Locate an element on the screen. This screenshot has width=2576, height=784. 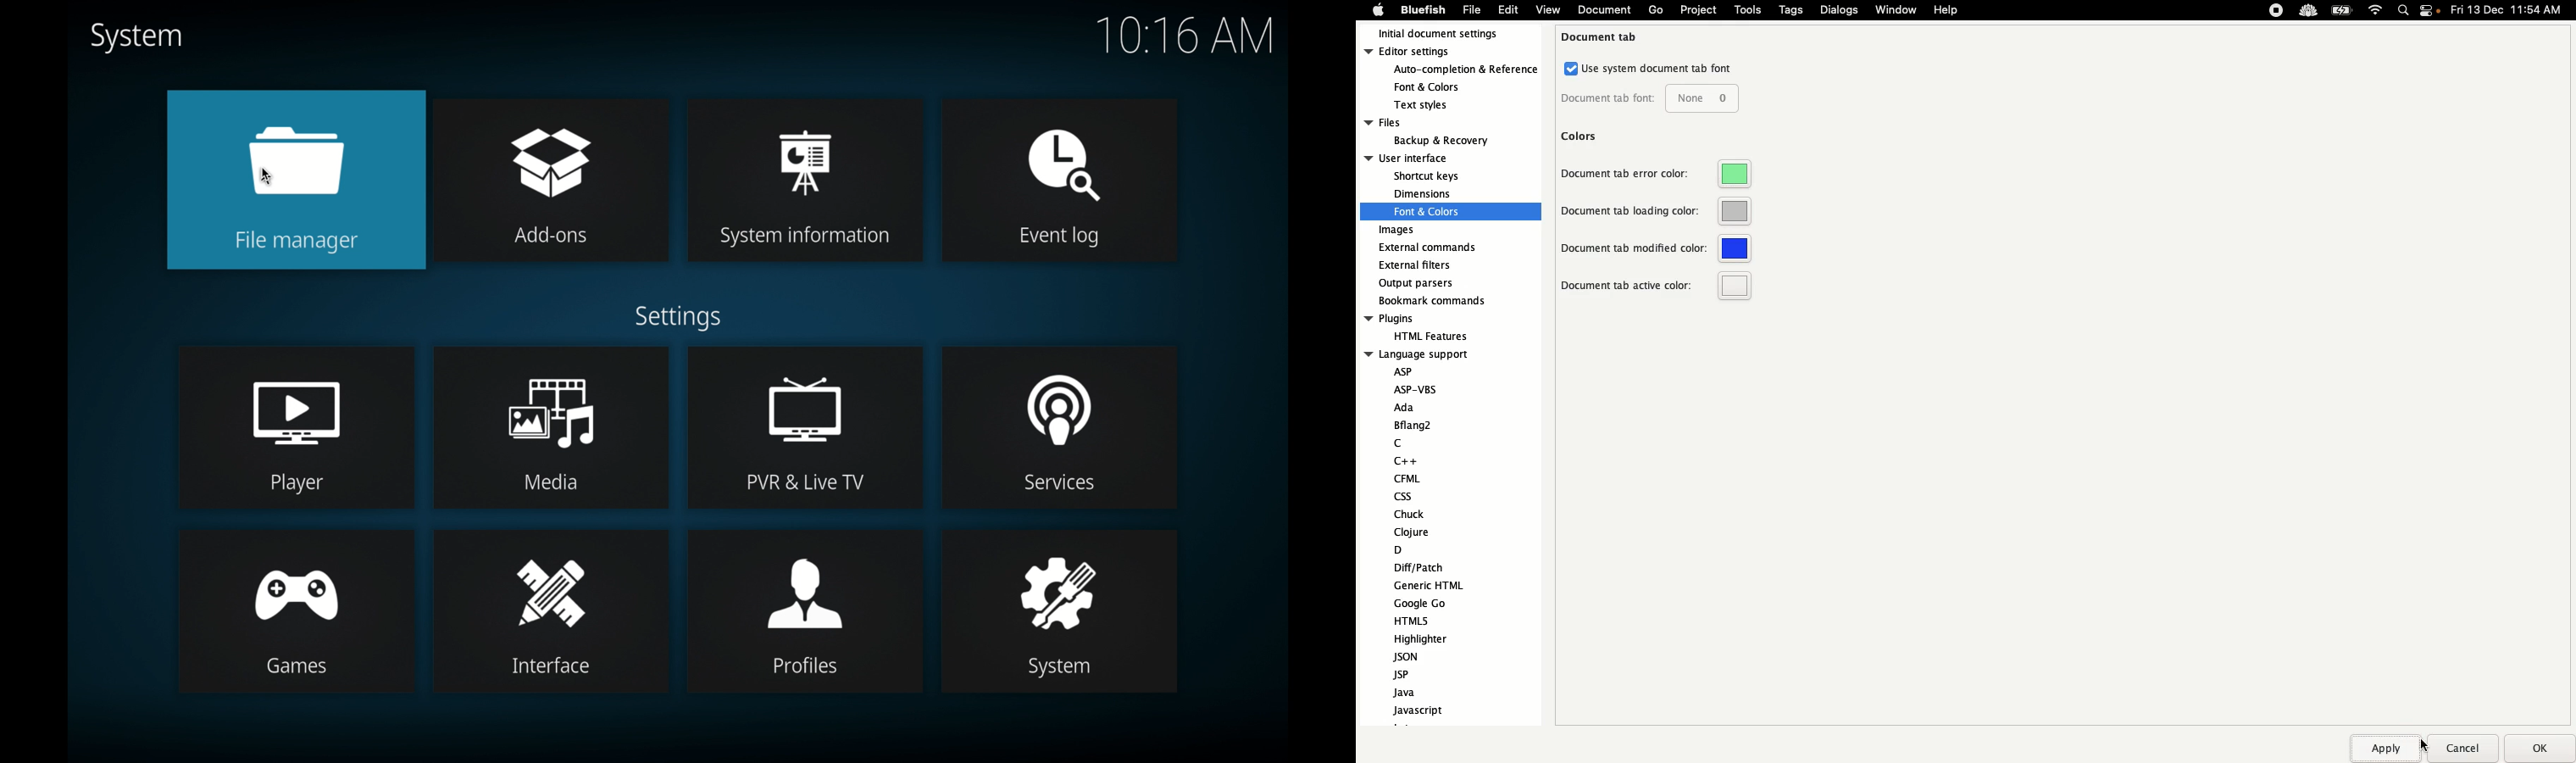
Help is located at coordinates (1946, 9).